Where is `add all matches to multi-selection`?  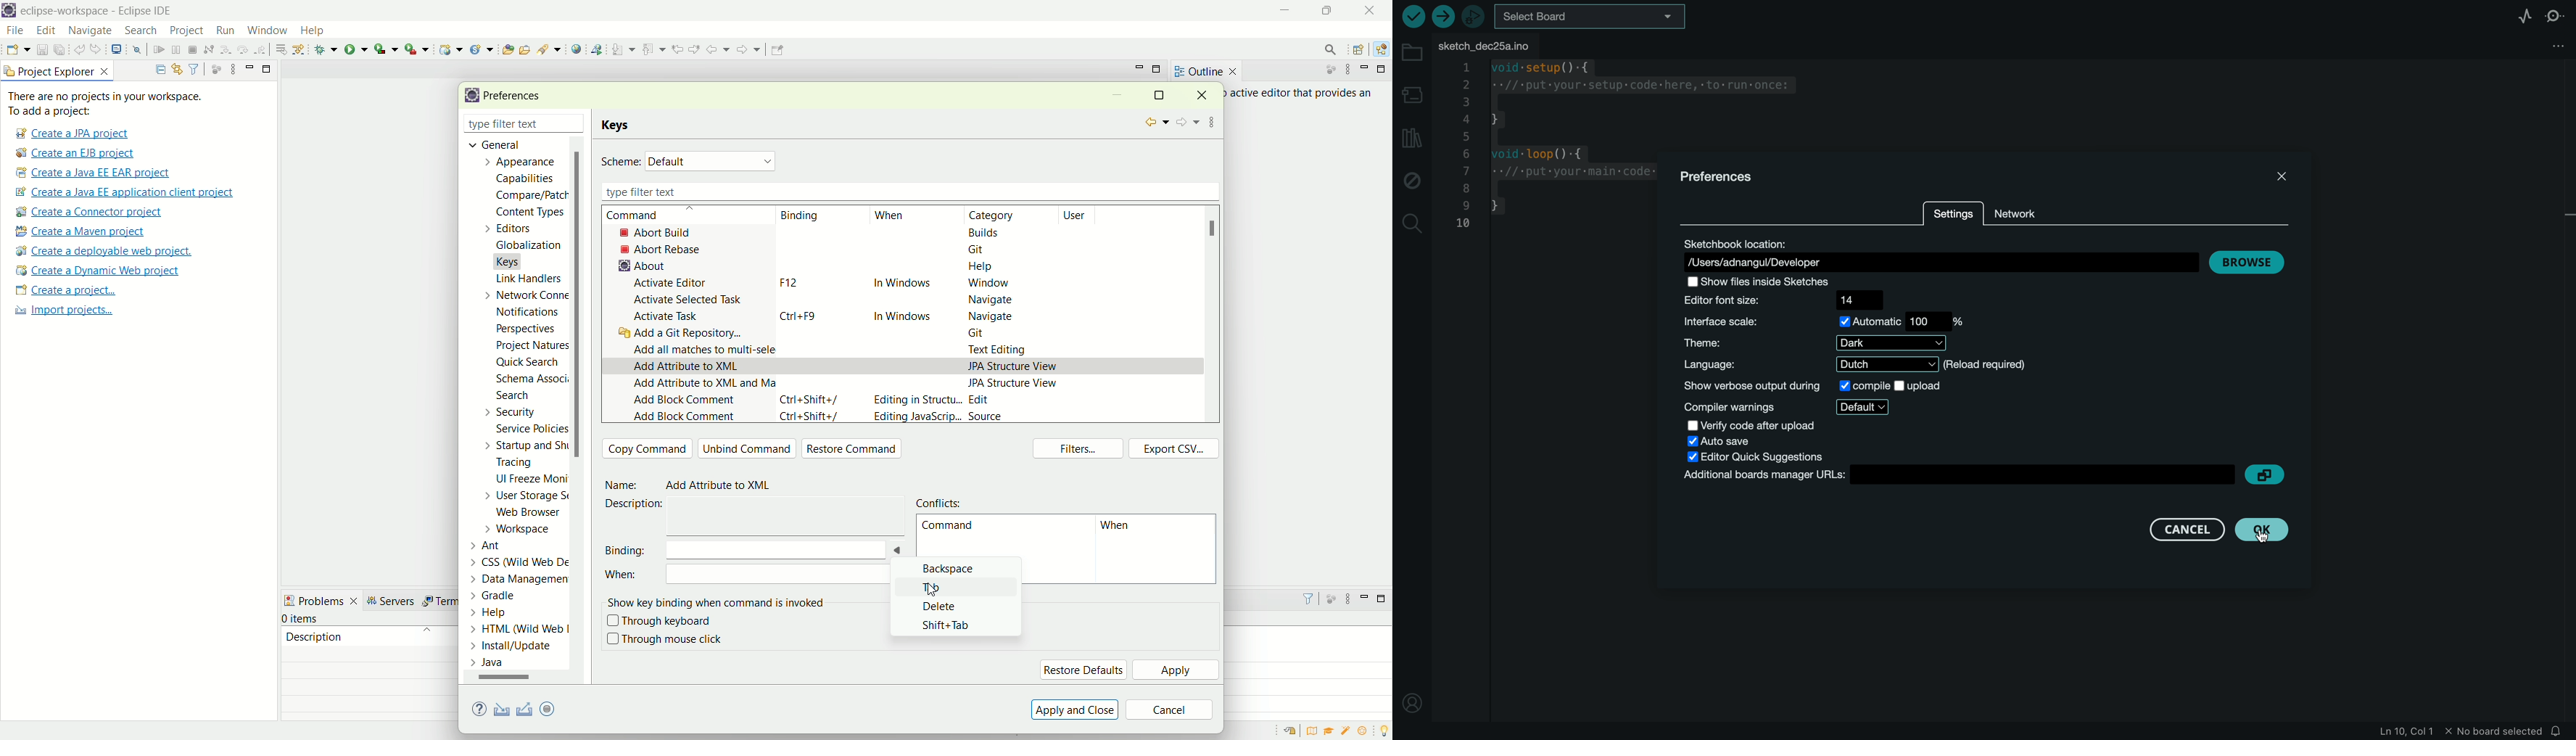
add all matches to multi-selection is located at coordinates (701, 348).